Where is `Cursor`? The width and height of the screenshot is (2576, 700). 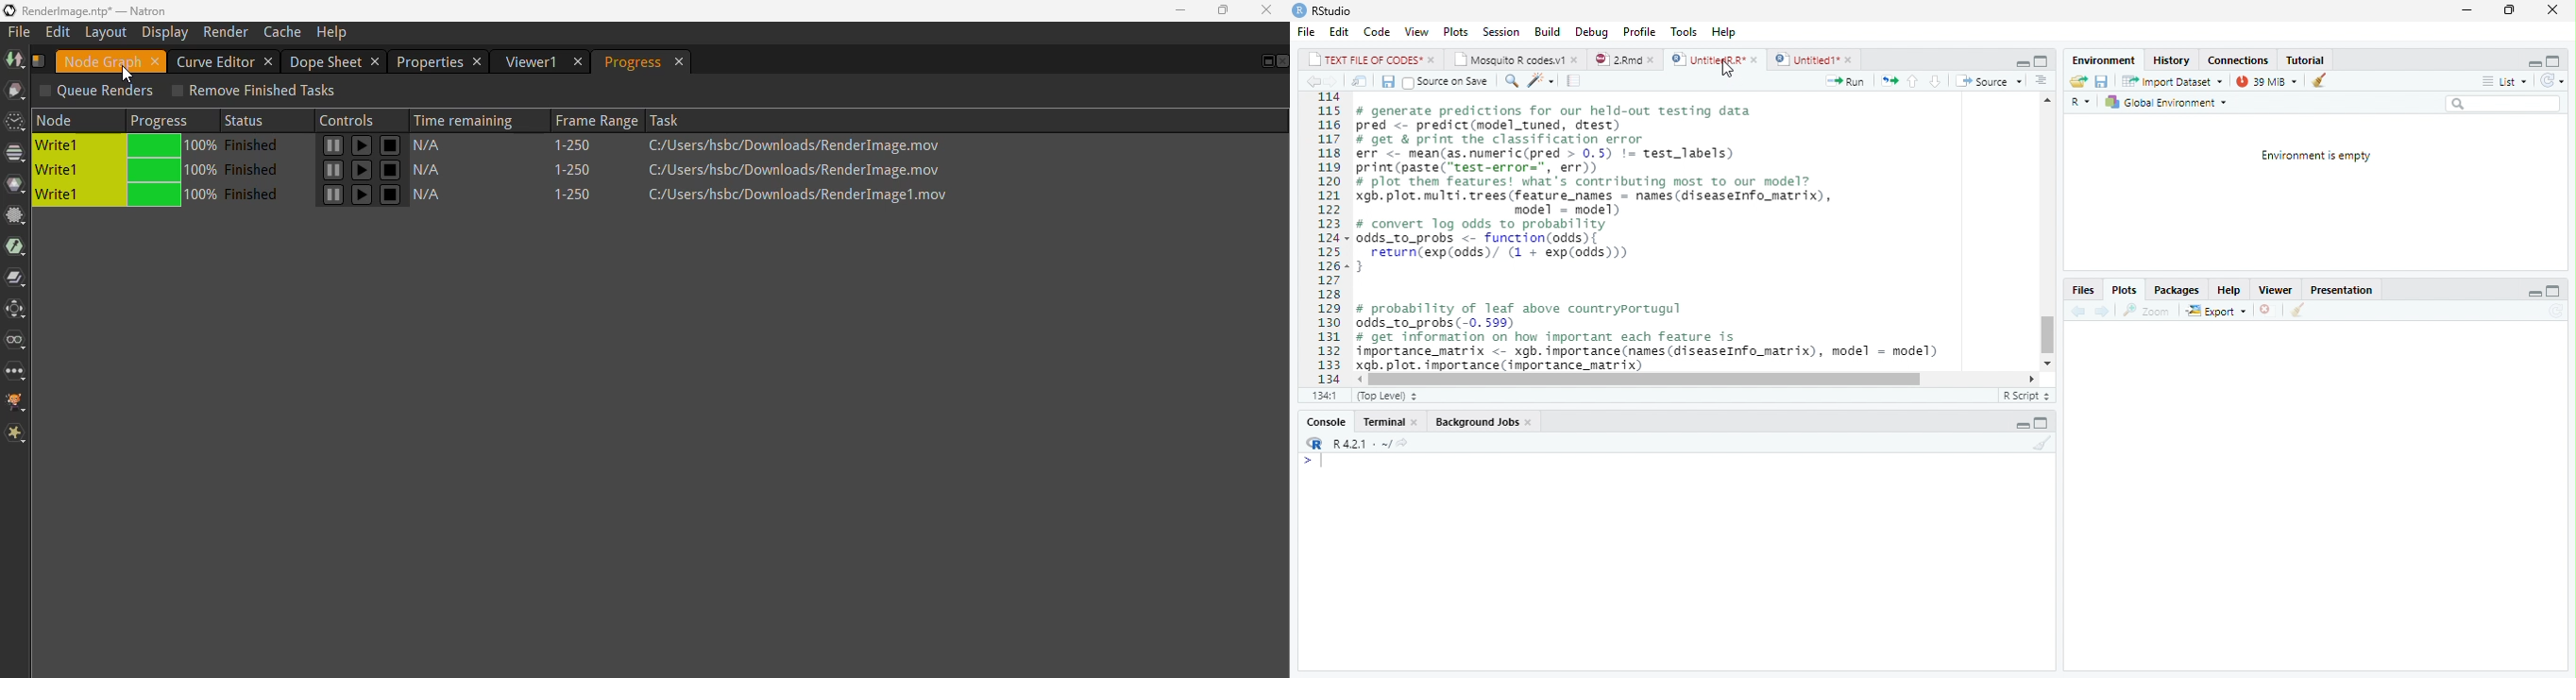 Cursor is located at coordinates (1727, 69).